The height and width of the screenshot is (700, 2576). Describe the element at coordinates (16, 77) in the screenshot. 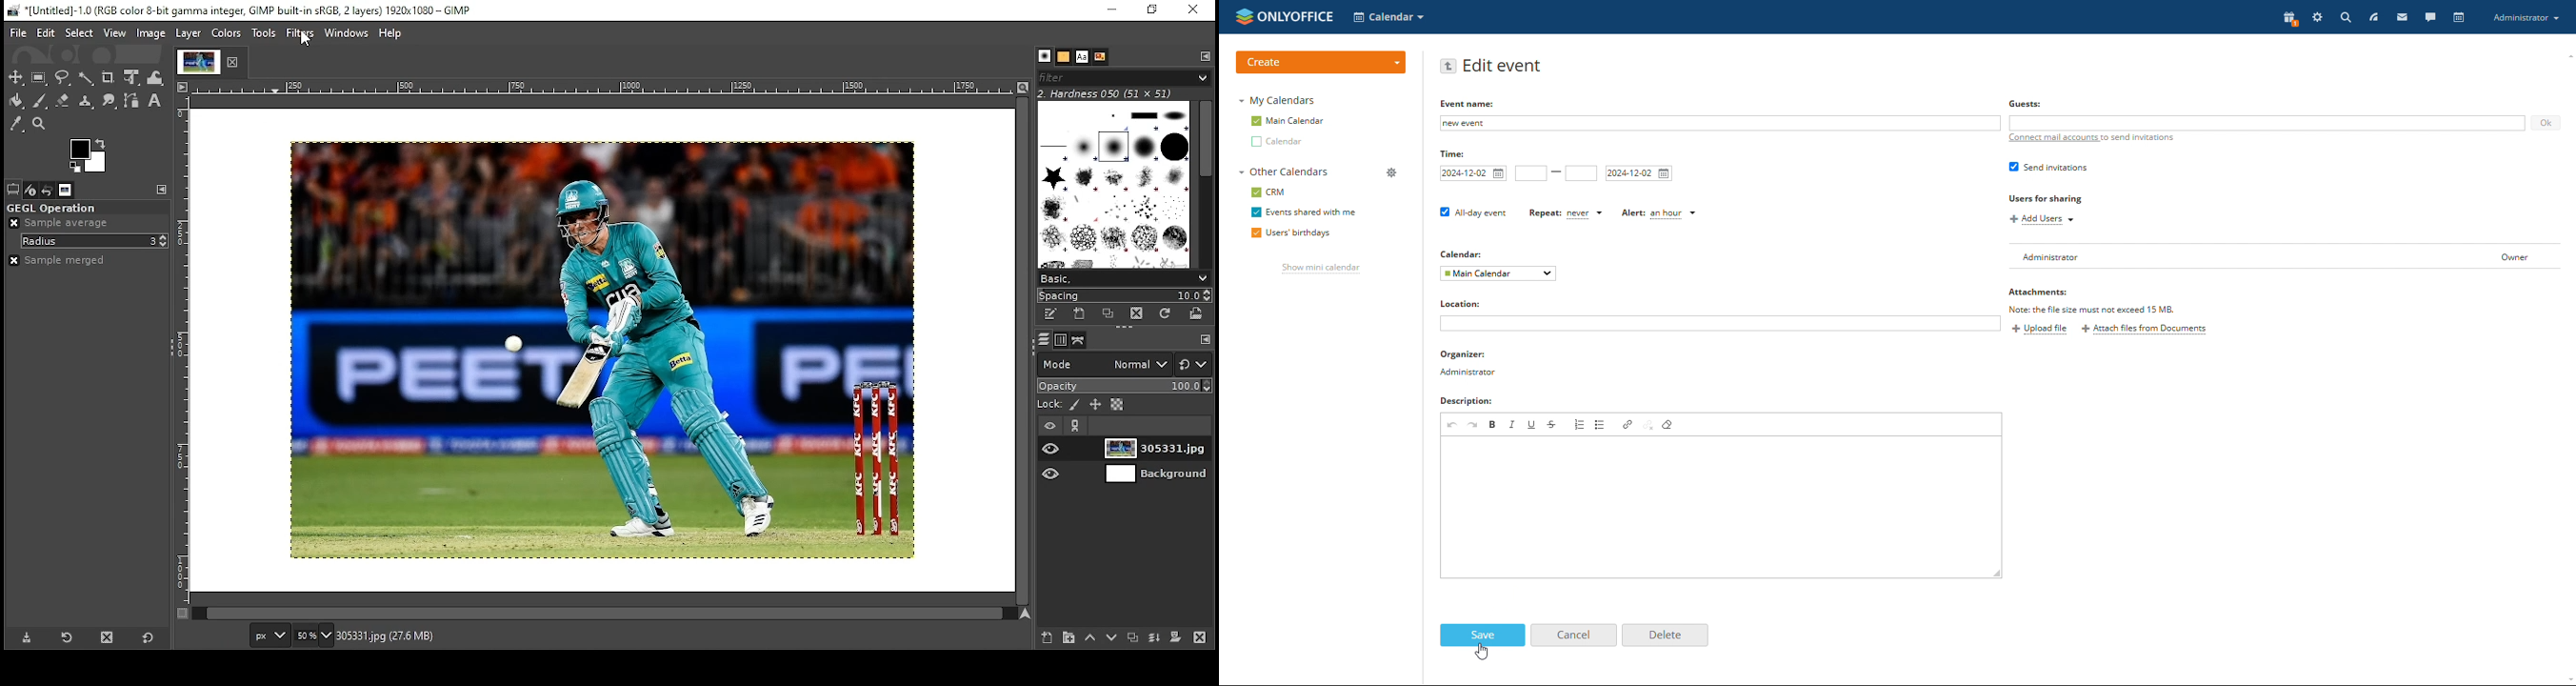

I see `select tool` at that location.